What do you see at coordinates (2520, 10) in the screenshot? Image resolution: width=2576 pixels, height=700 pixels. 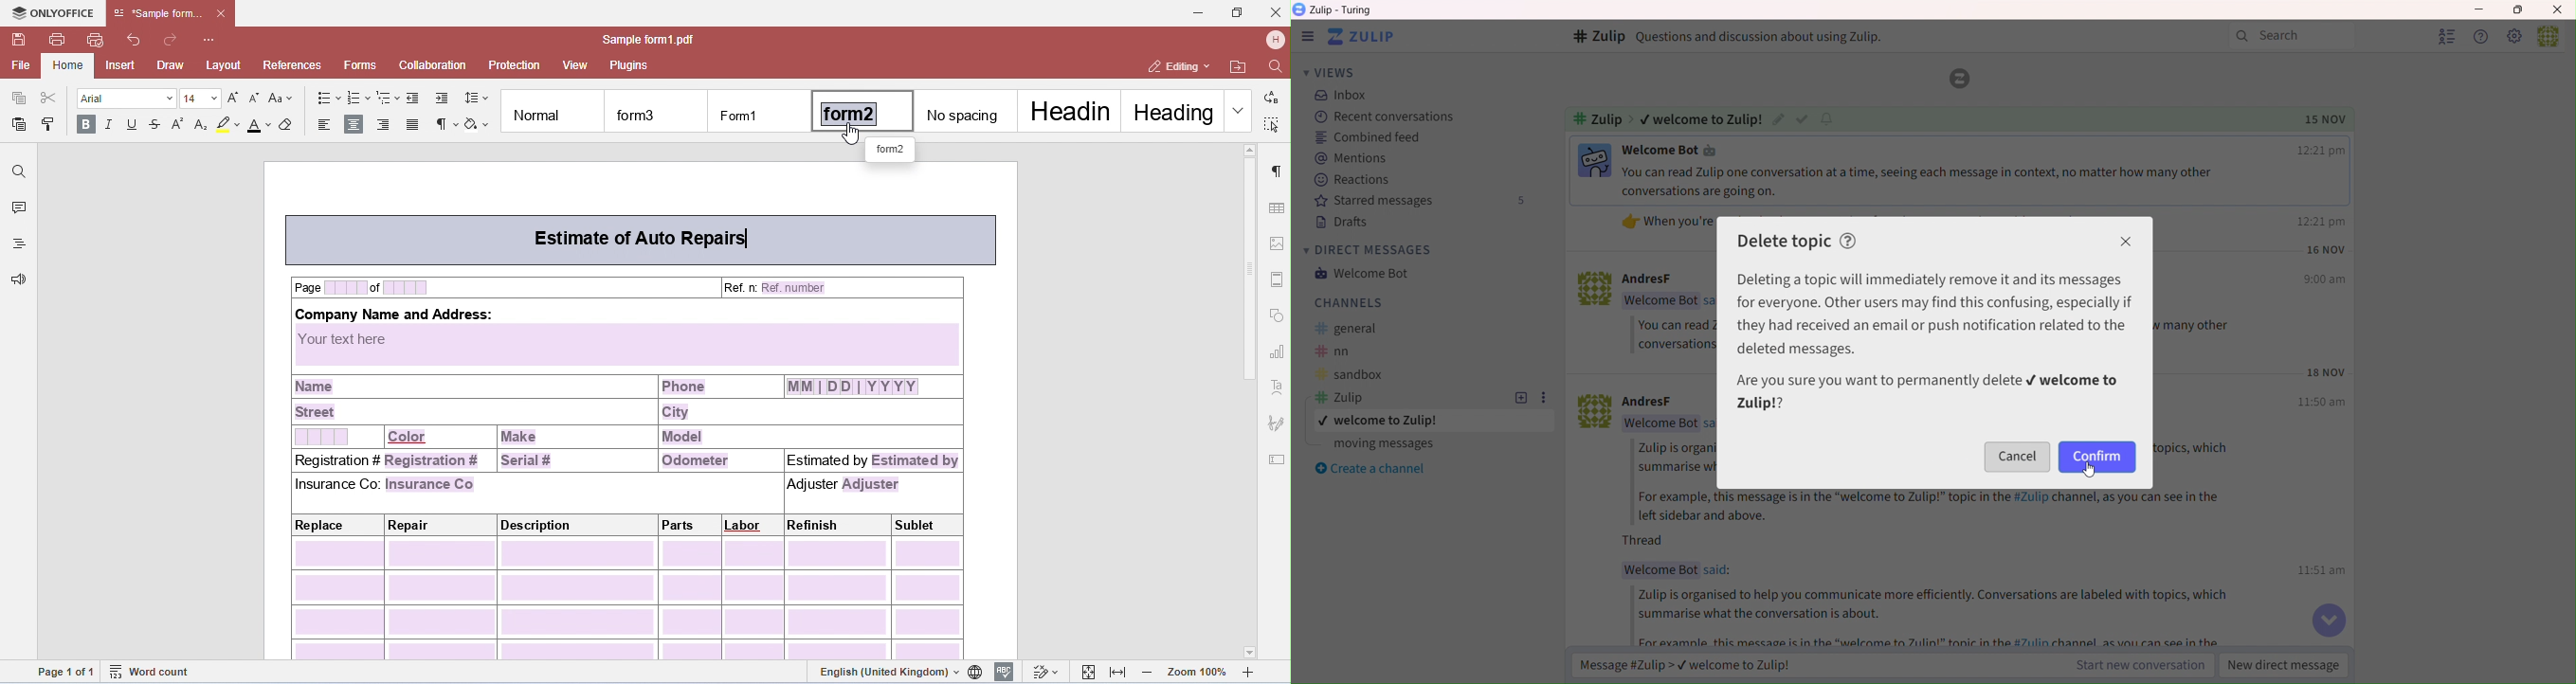 I see `Box` at bounding box center [2520, 10].